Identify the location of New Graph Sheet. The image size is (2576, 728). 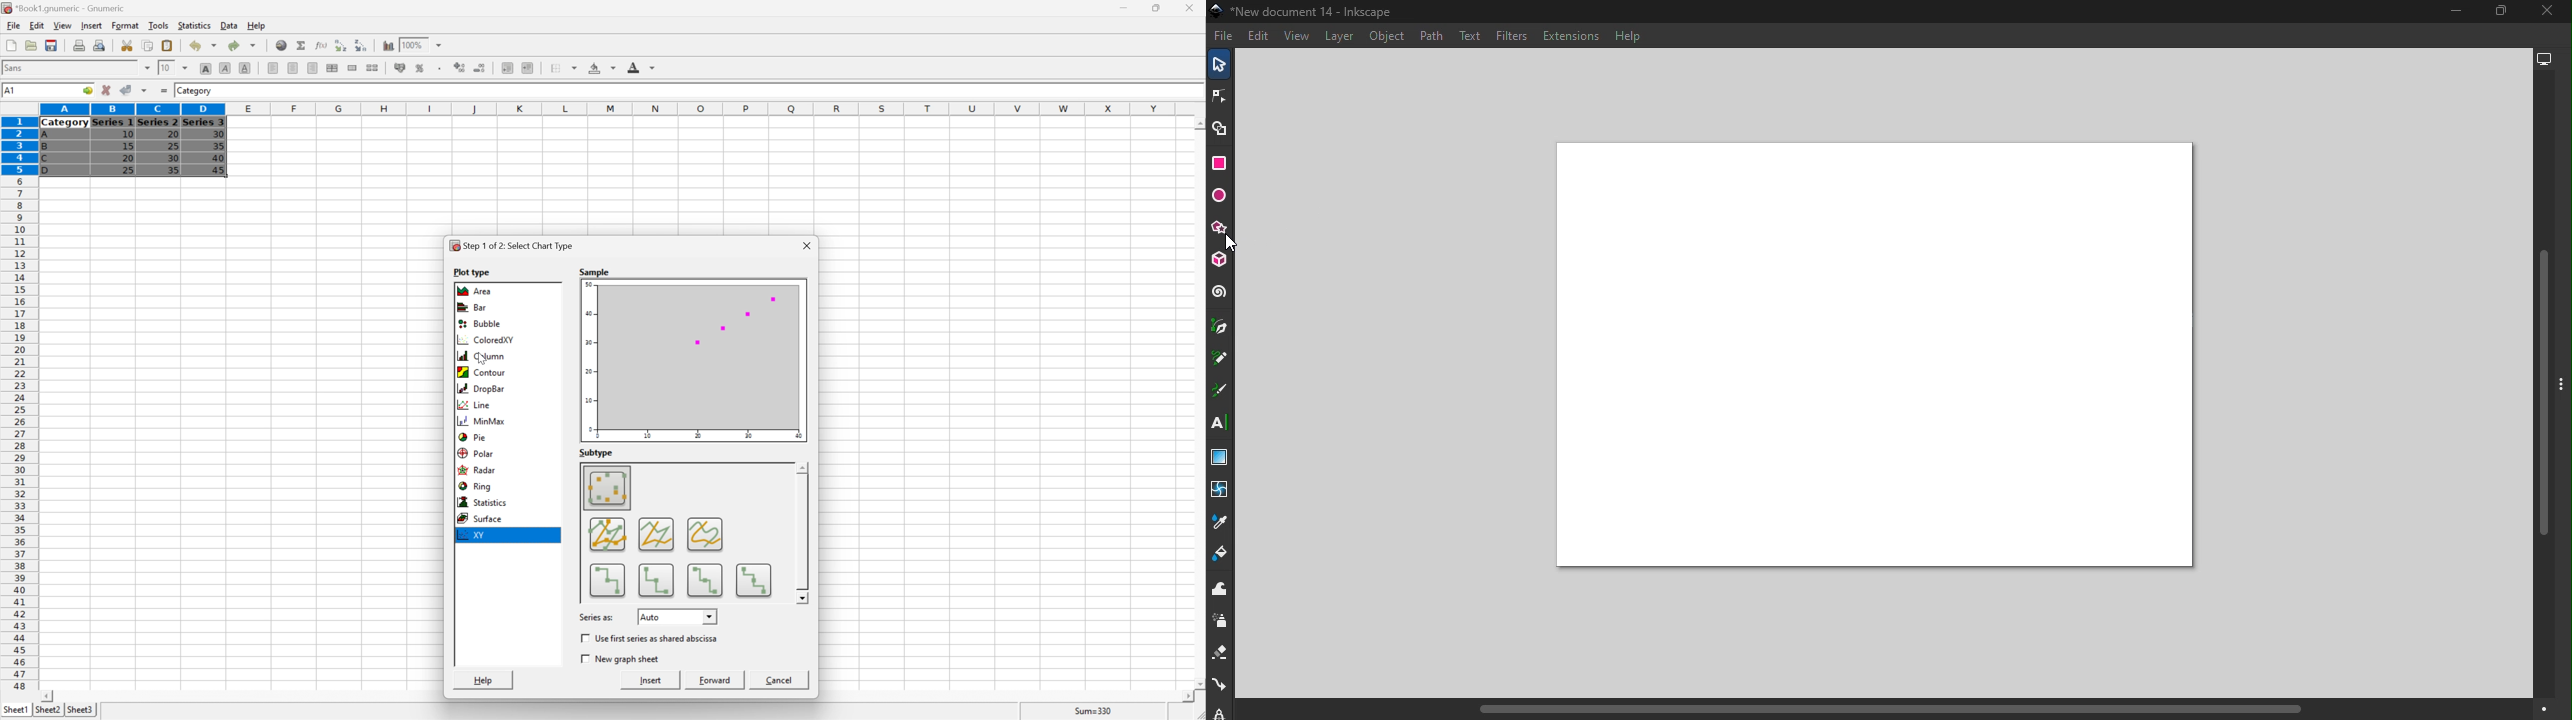
(627, 658).